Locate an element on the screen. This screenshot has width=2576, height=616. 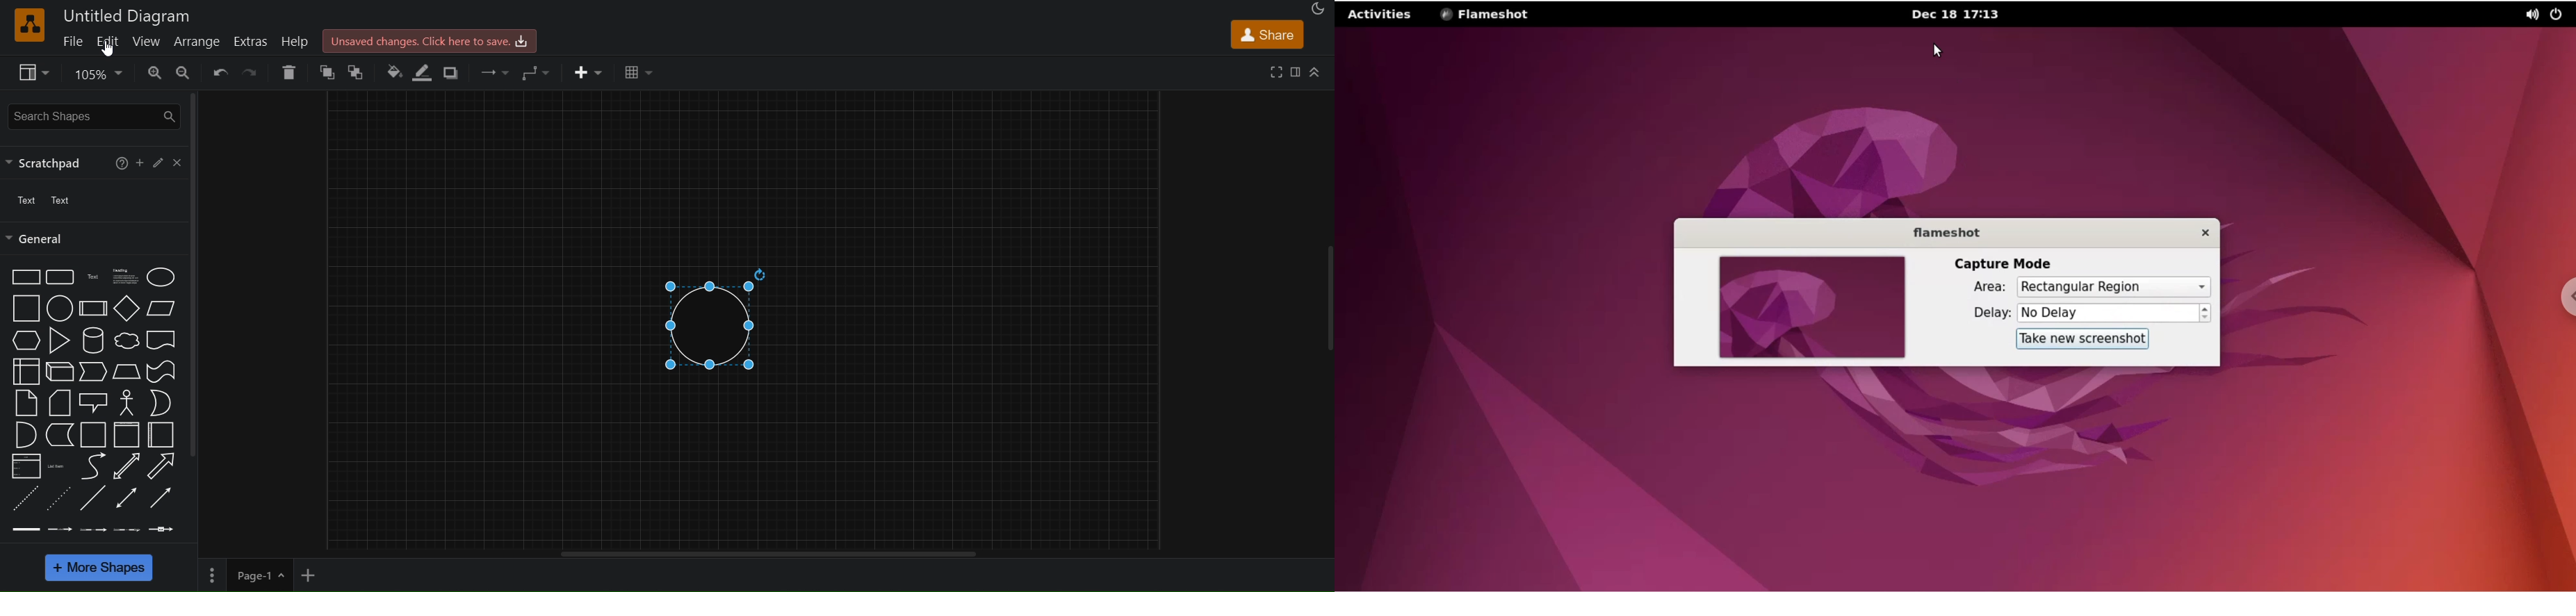
dotted line is located at coordinates (60, 499).